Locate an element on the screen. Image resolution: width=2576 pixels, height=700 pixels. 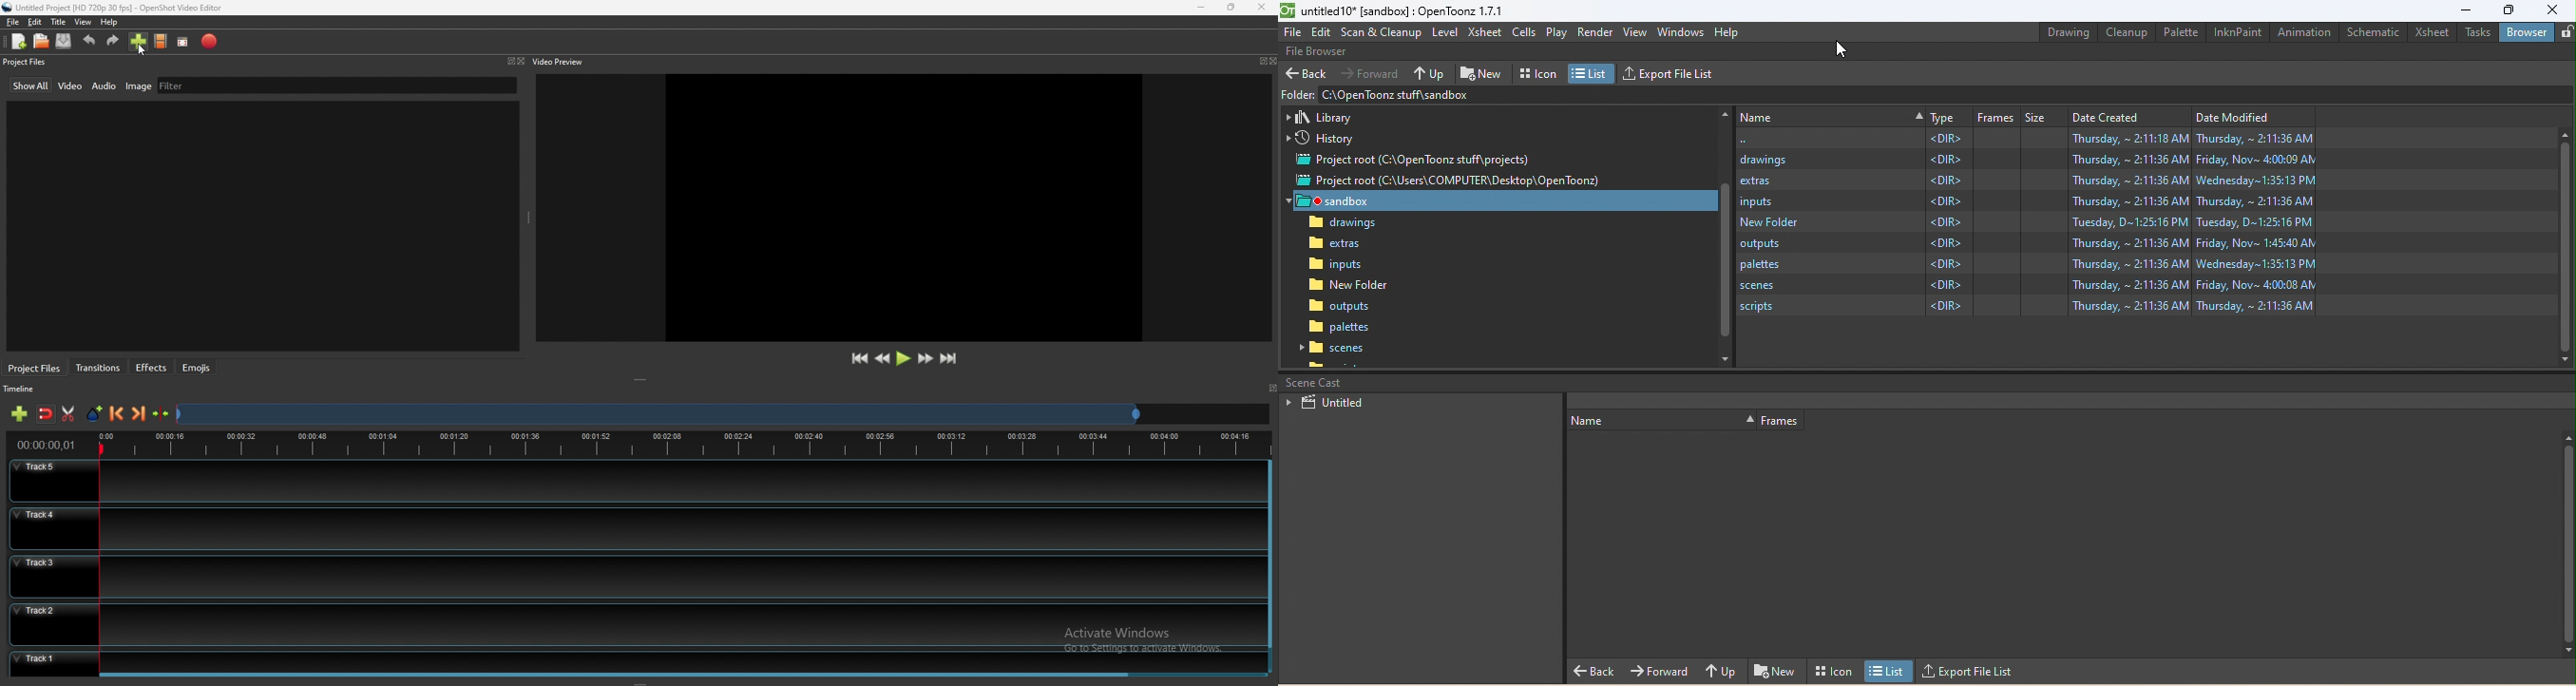
Tasks is located at coordinates (2478, 30).